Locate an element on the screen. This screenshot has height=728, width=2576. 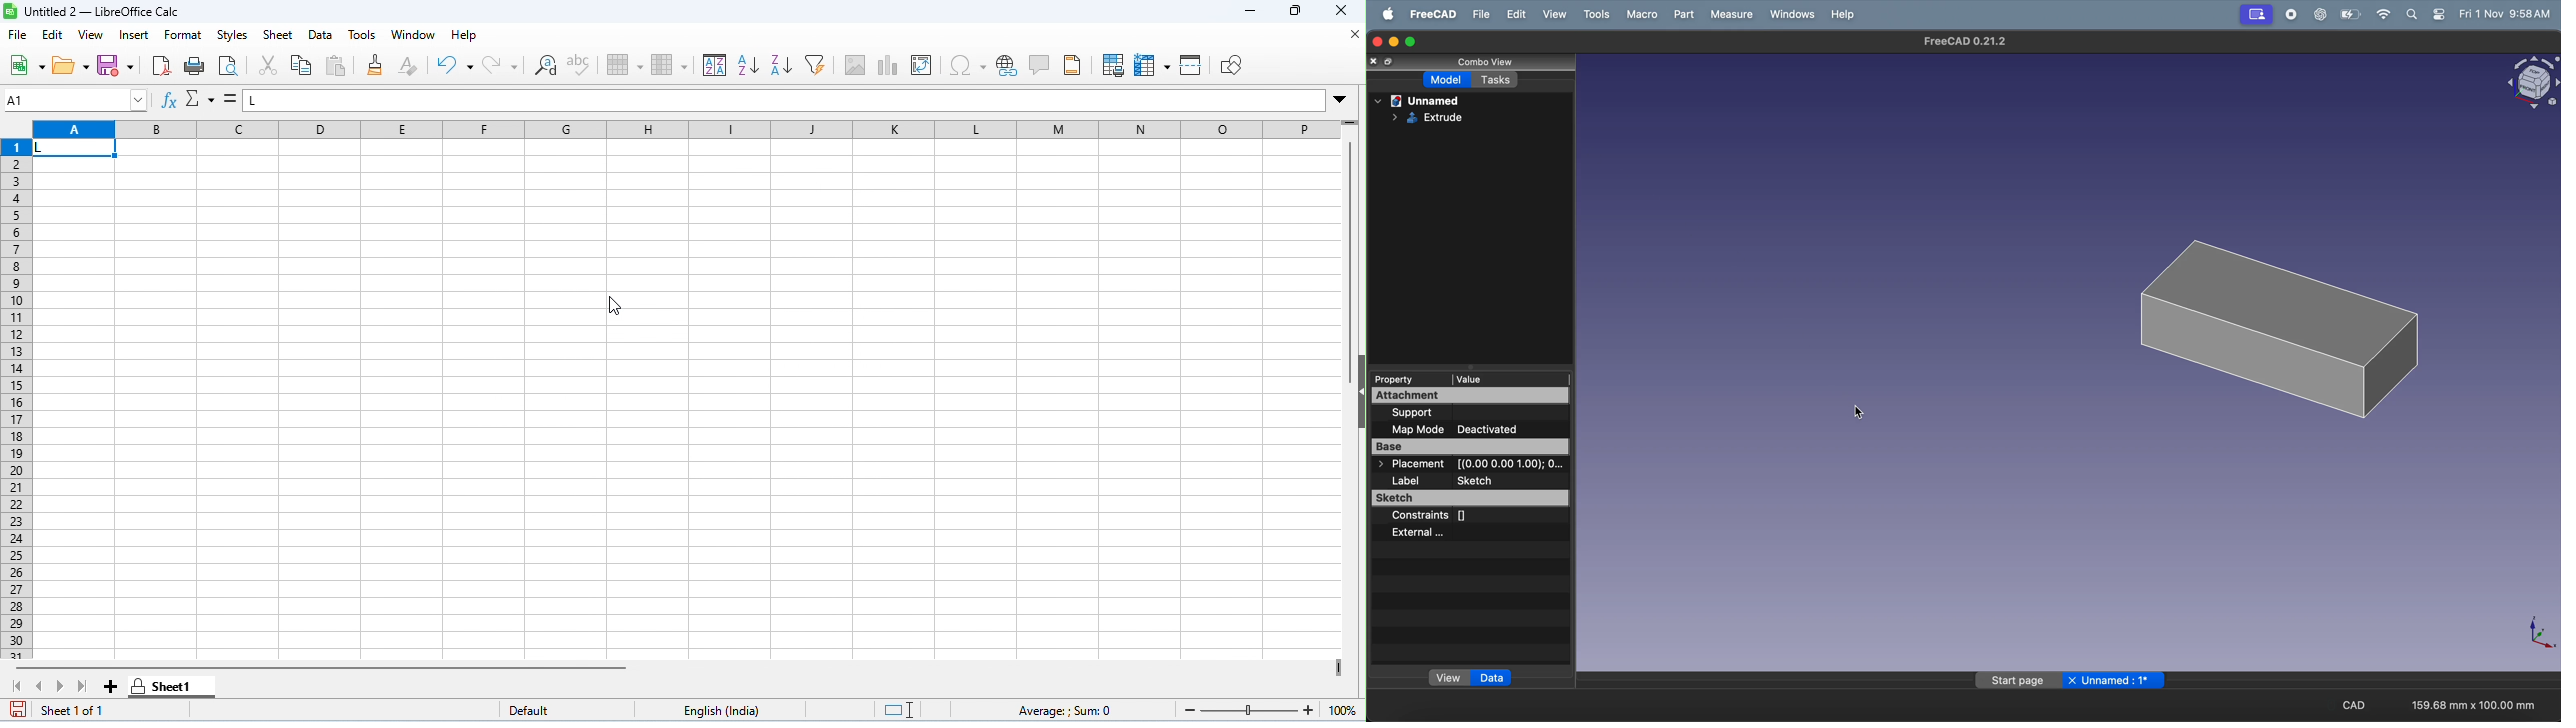
macro is located at coordinates (1638, 14).